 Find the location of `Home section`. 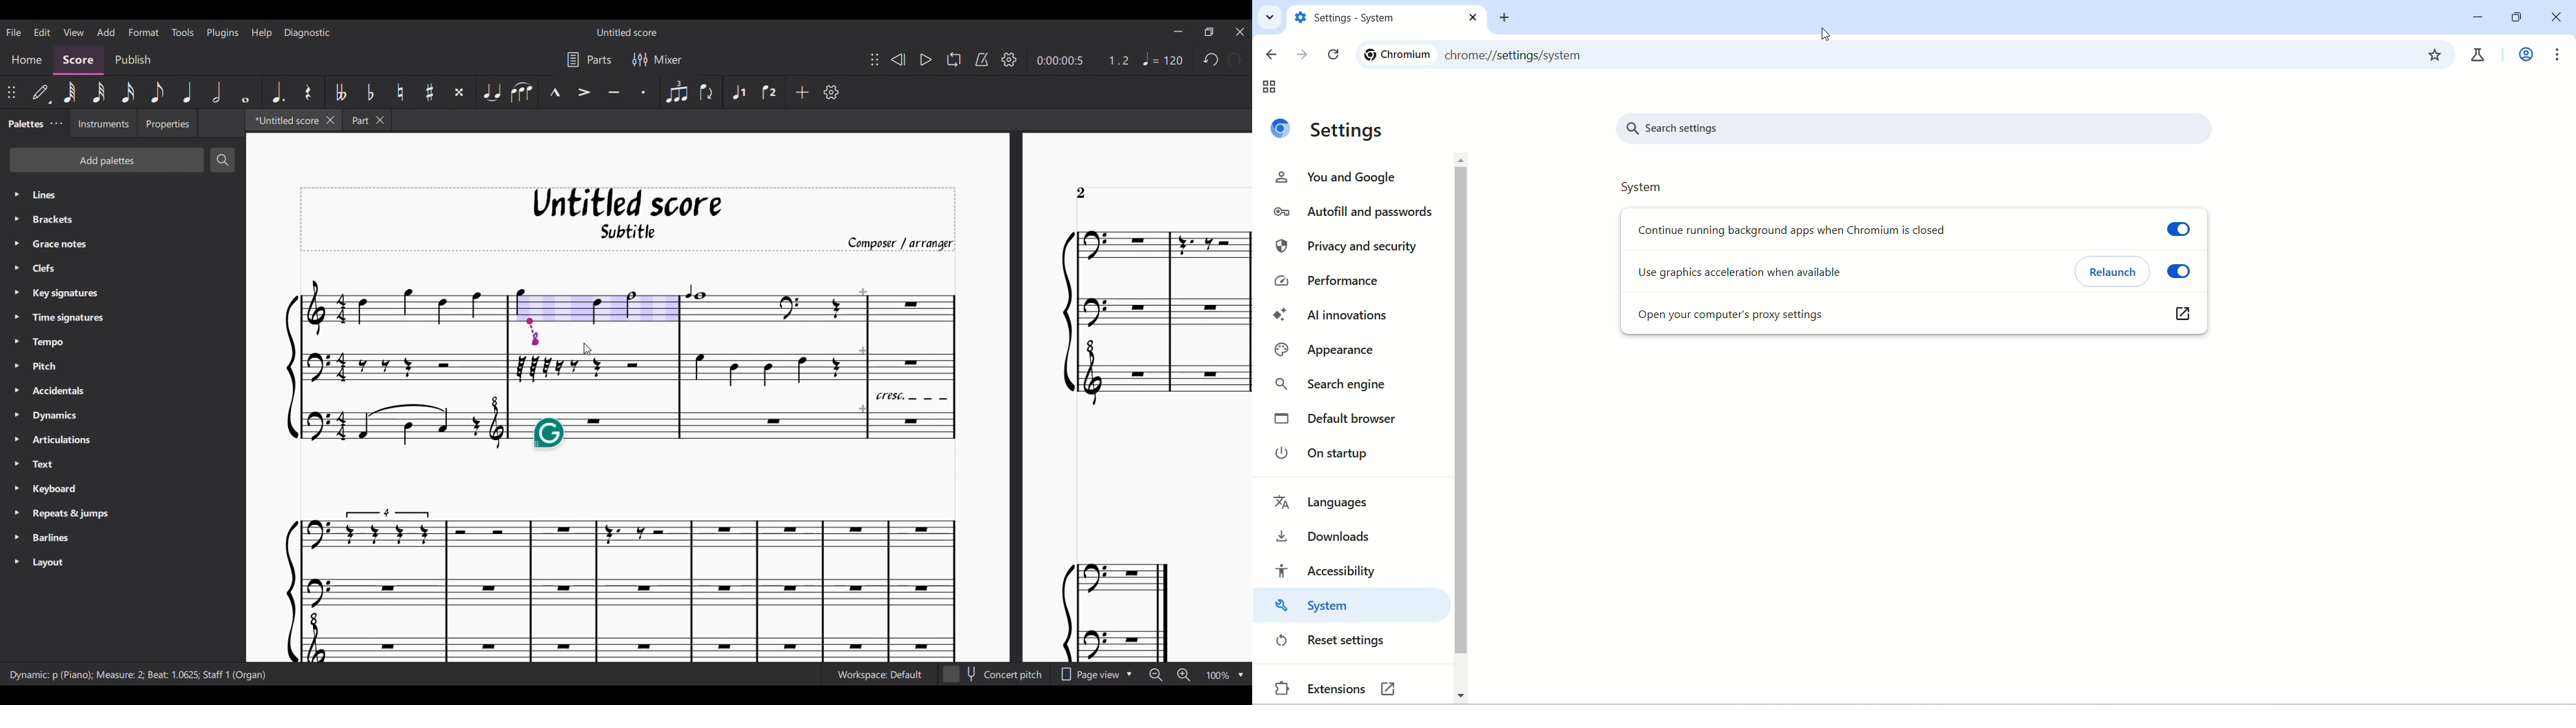

Home section is located at coordinates (28, 60).